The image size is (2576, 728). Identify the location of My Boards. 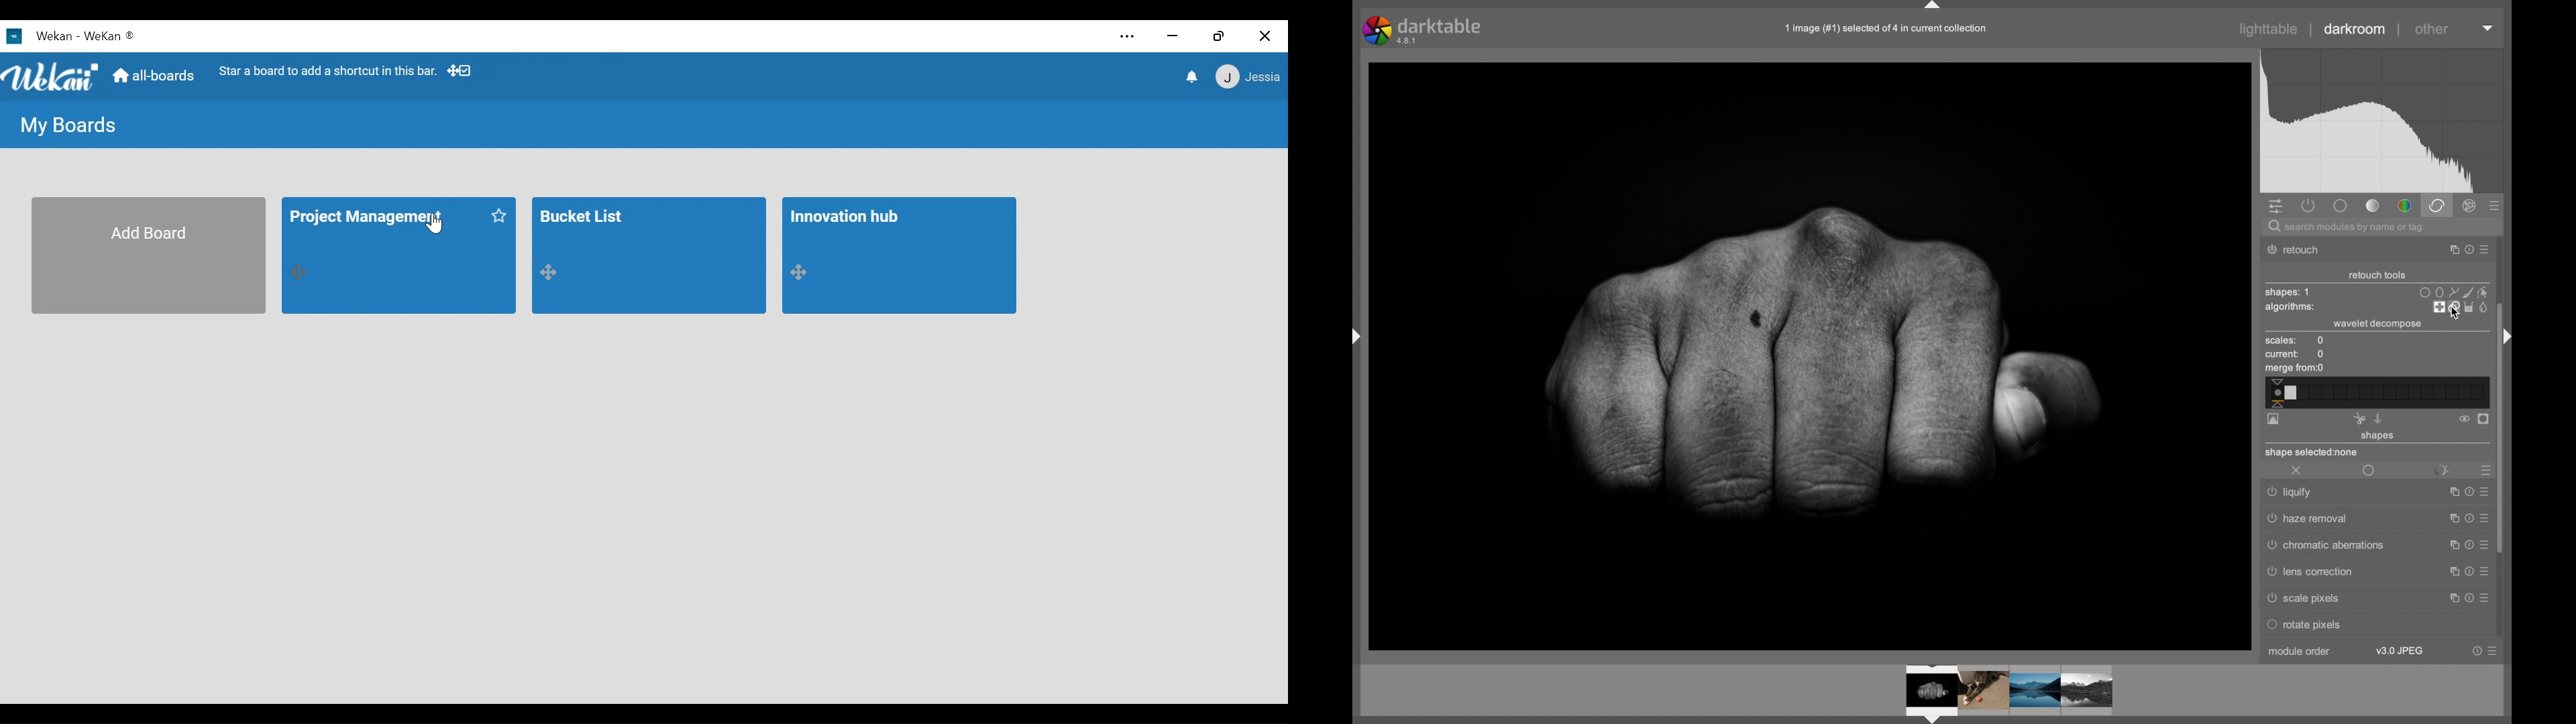
(70, 127).